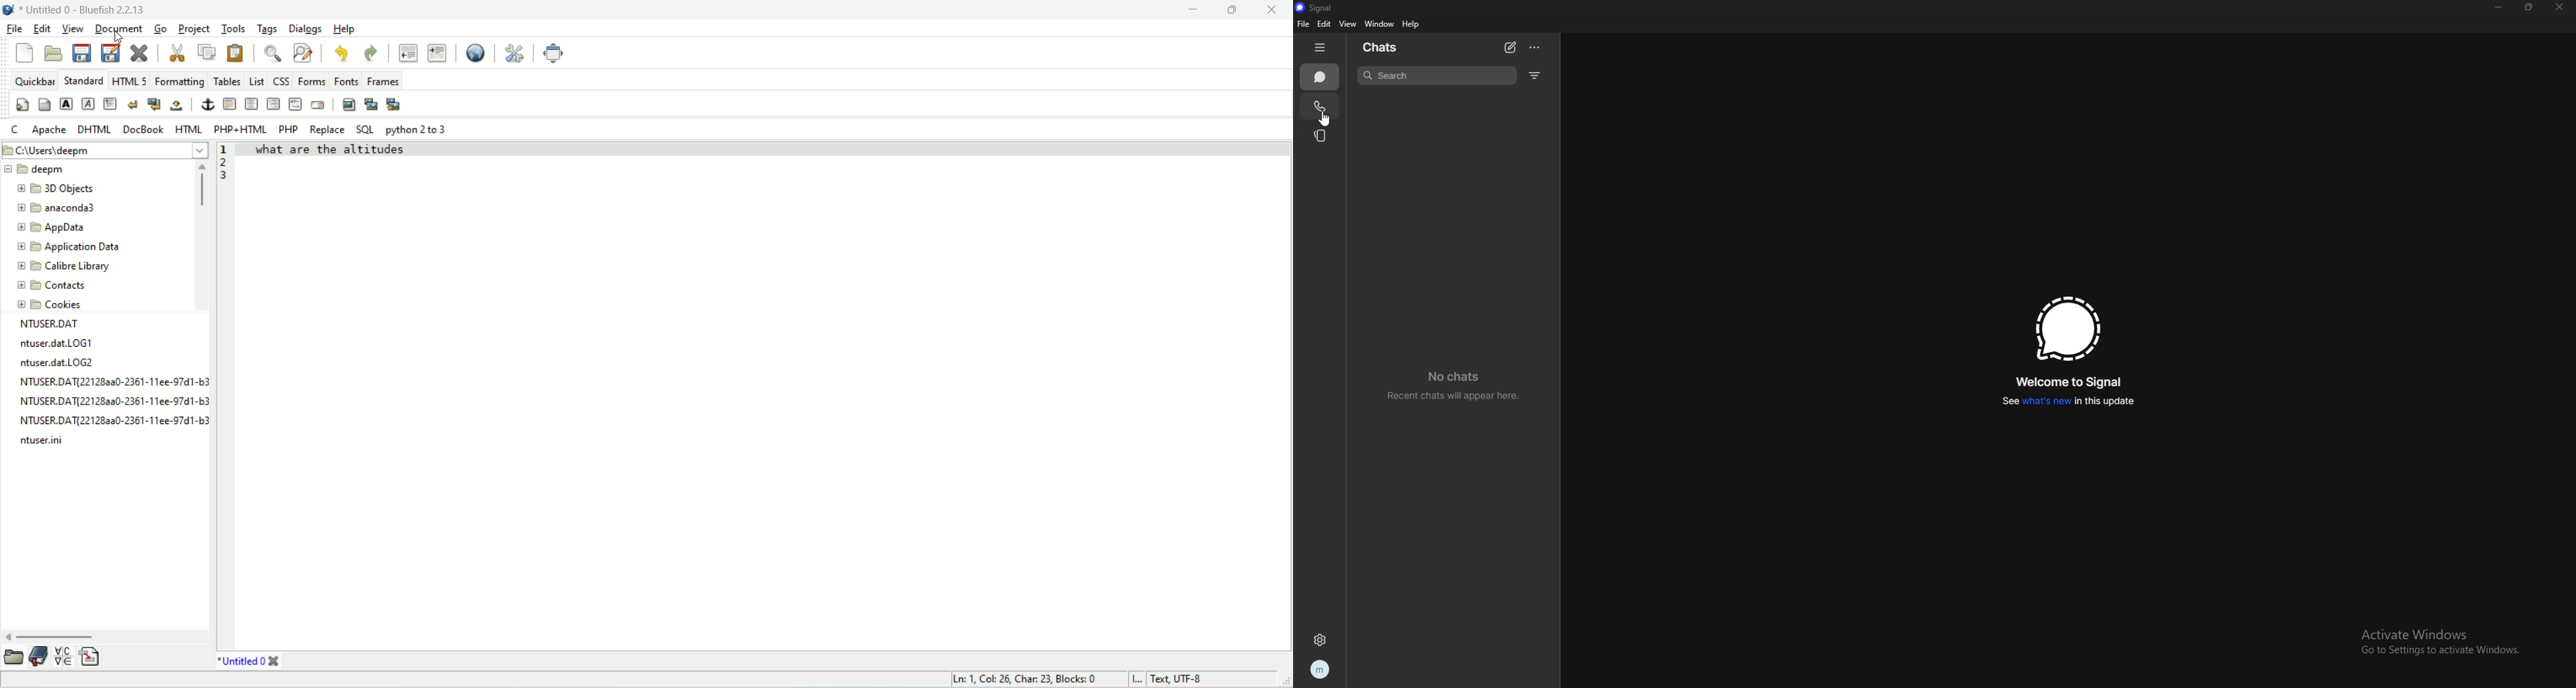 This screenshot has height=700, width=2576. Describe the element at coordinates (2069, 401) in the screenshot. I see `see whats new in this update` at that location.